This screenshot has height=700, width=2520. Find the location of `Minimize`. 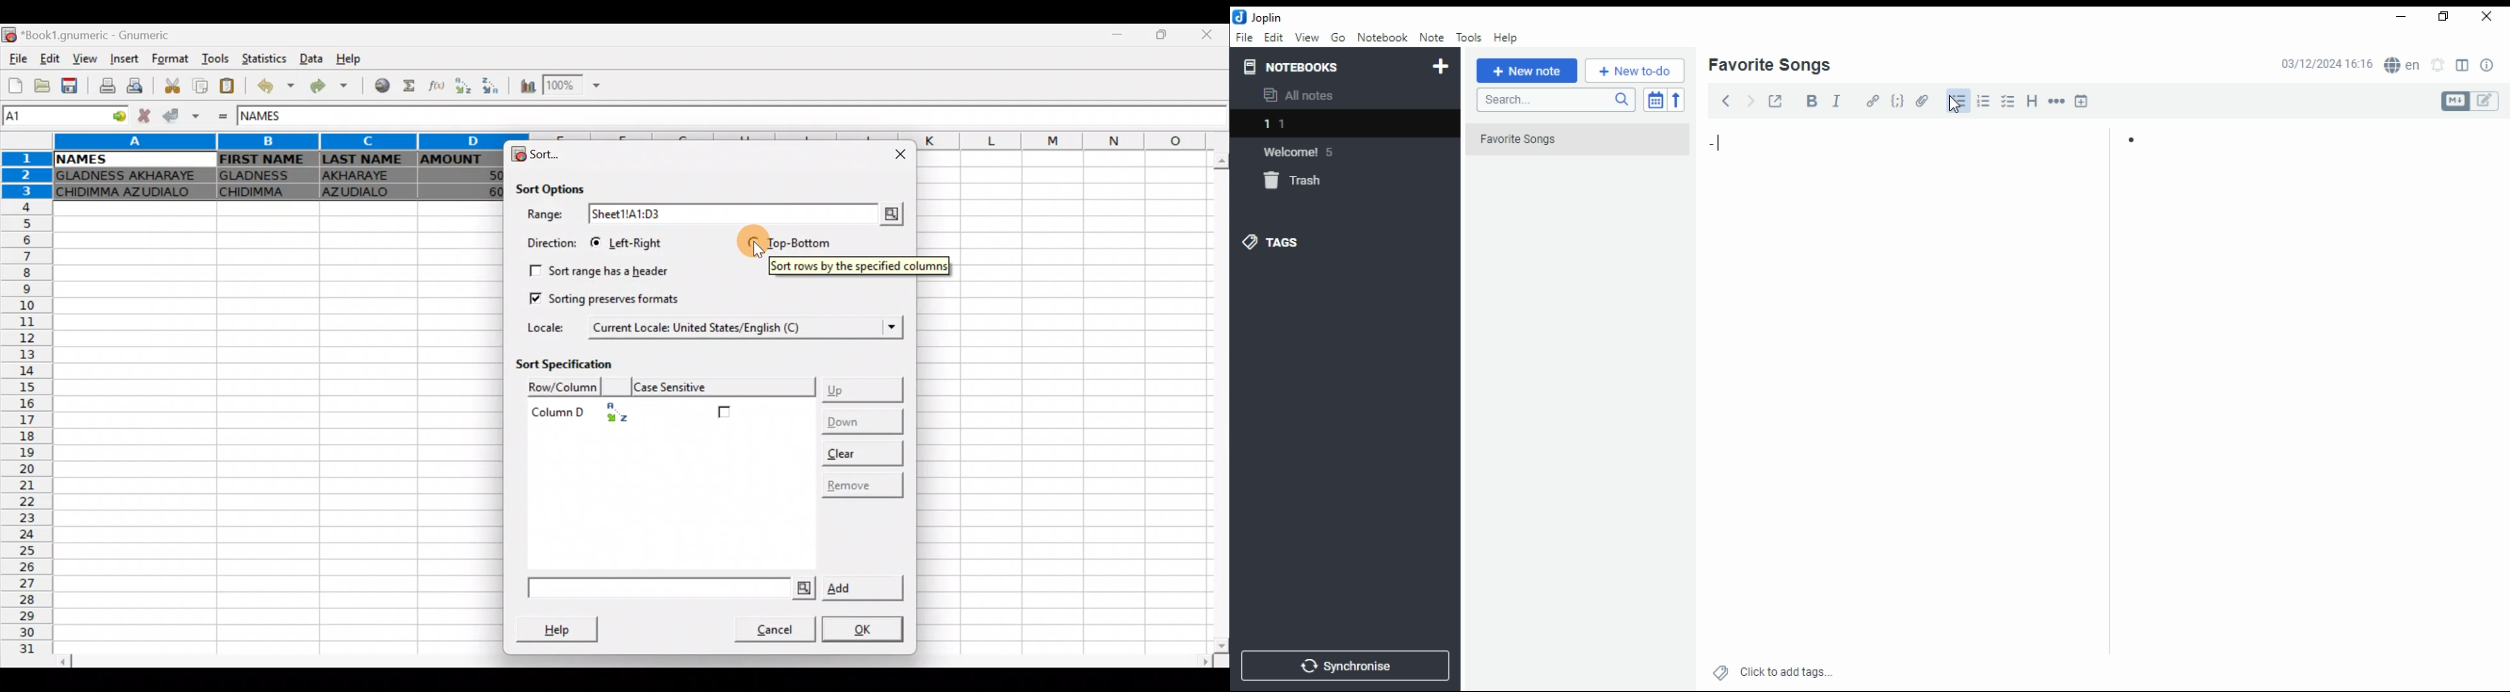

Minimize is located at coordinates (1118, 38).